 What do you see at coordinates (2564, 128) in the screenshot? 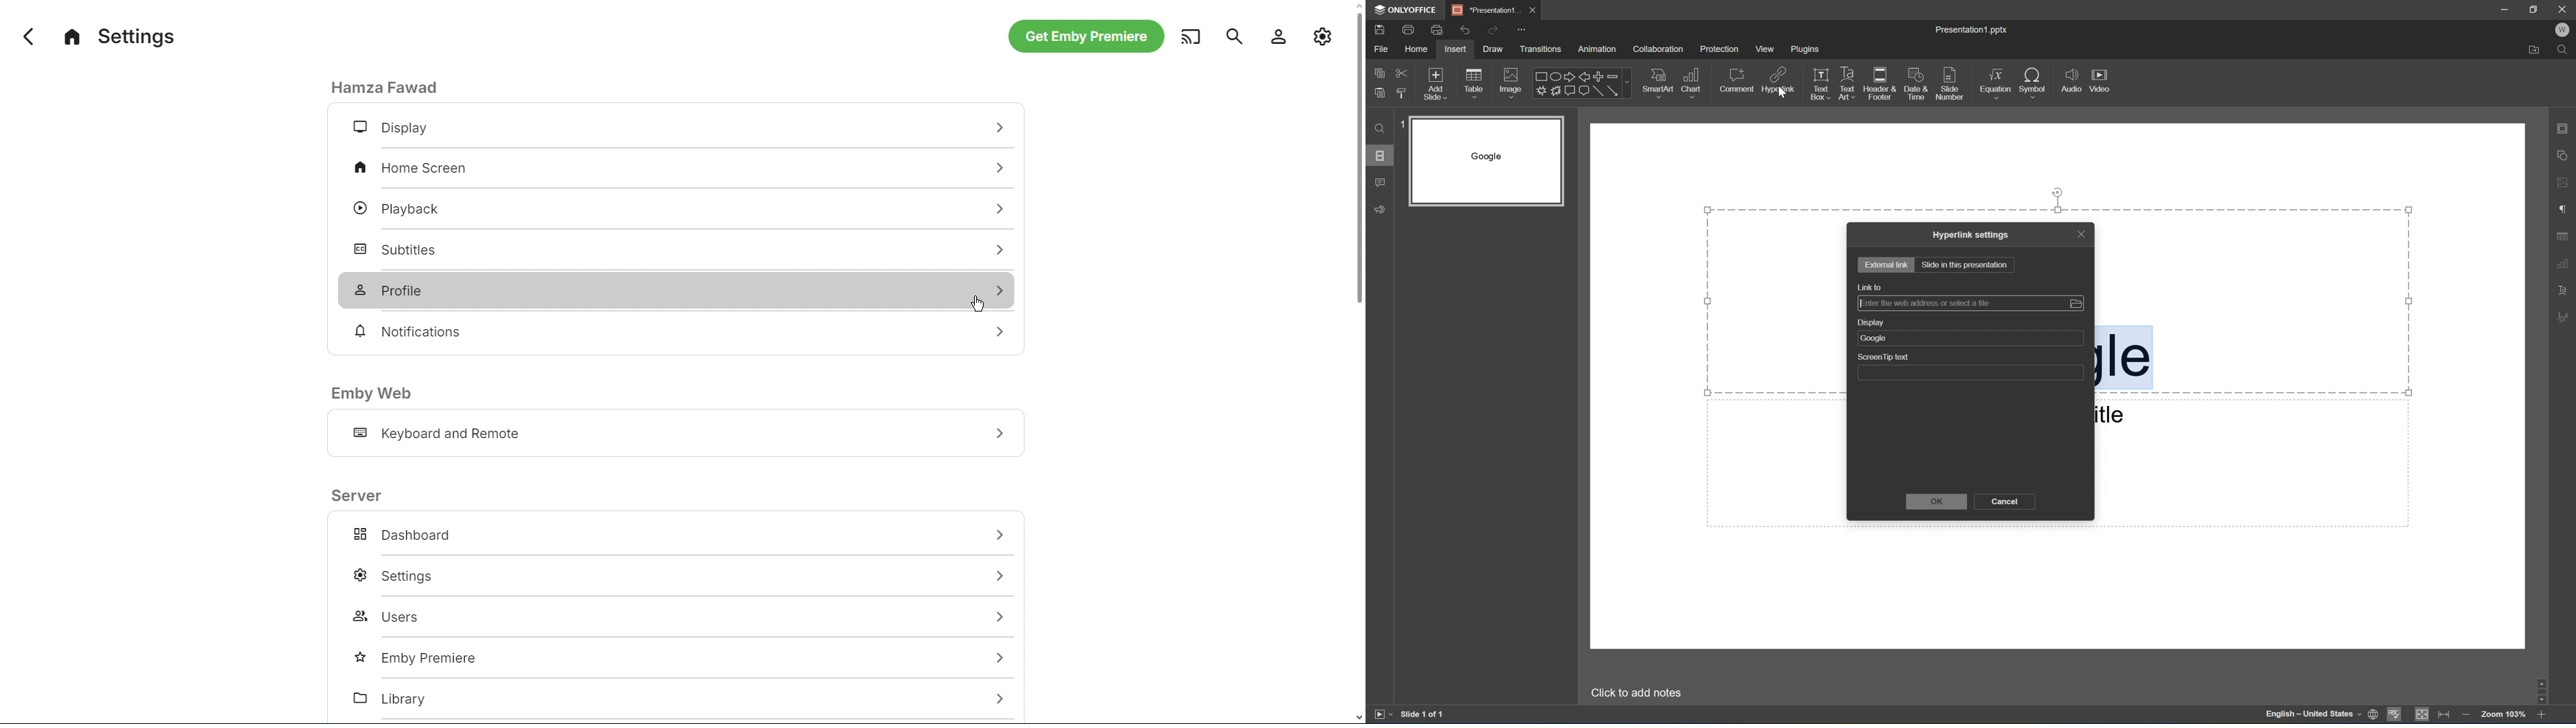
I see `Slide settings` at bounding box center [2564, 128].